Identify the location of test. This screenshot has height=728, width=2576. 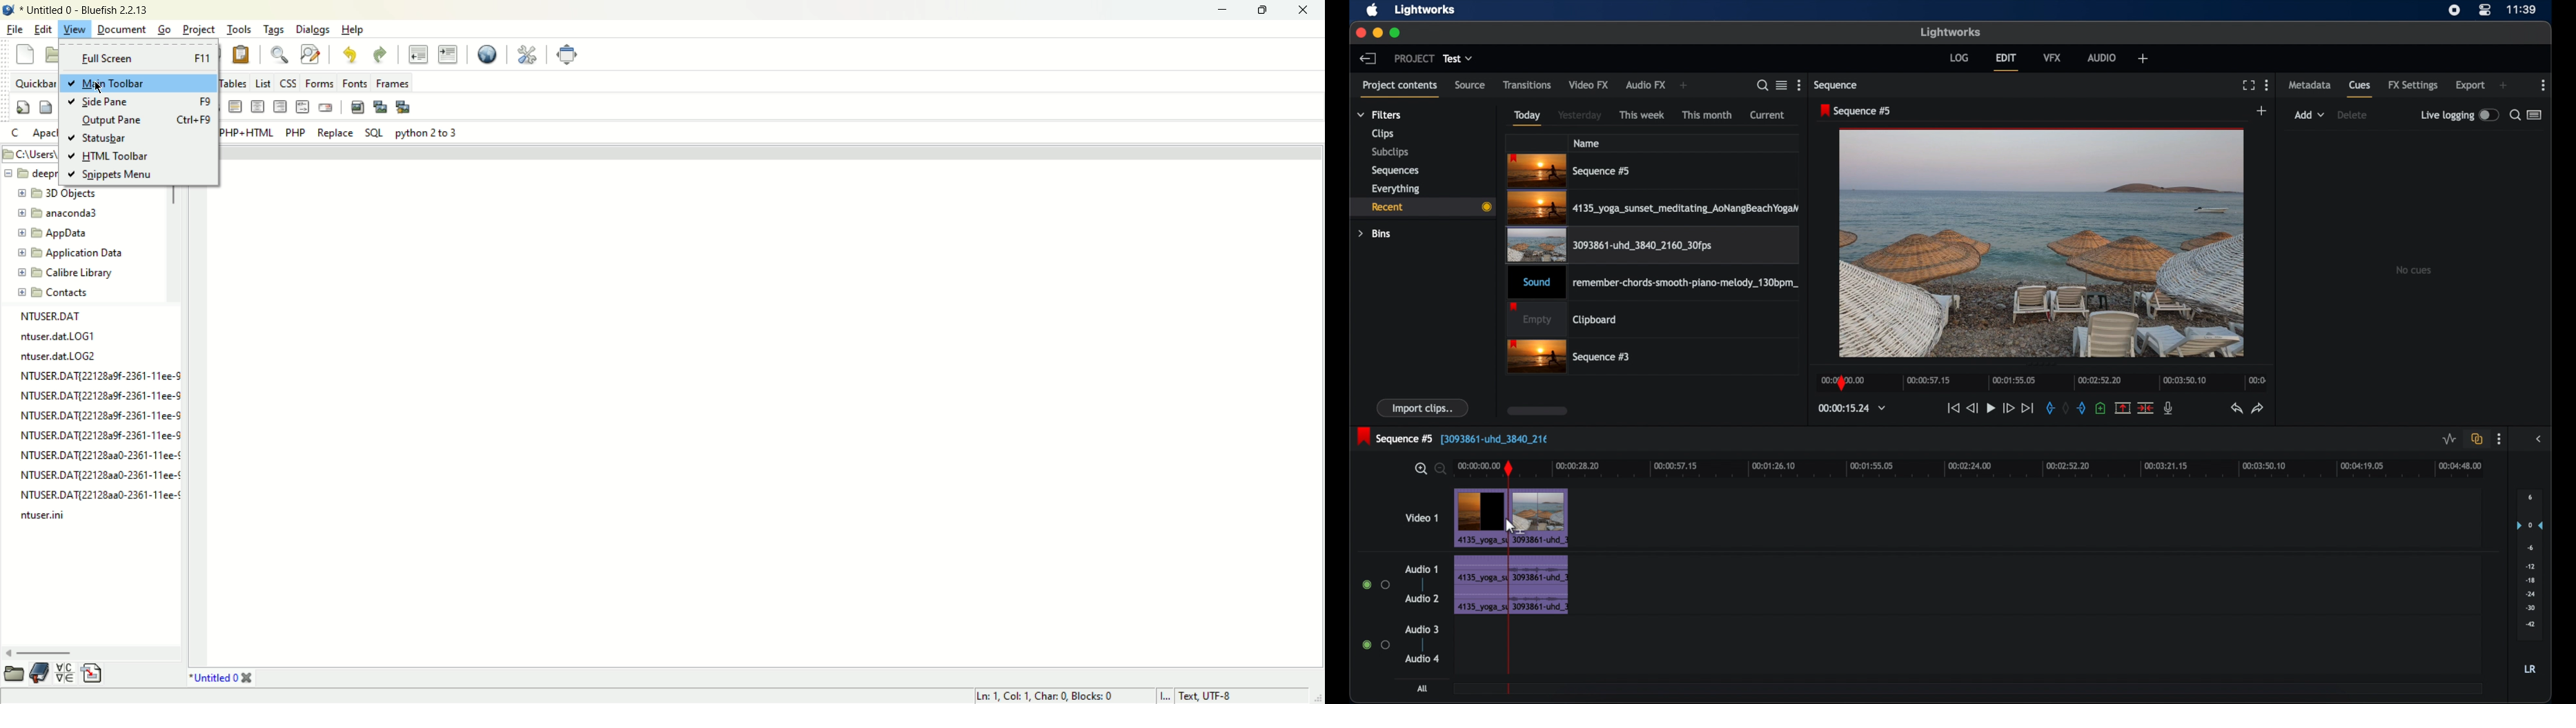
(1459, 58).